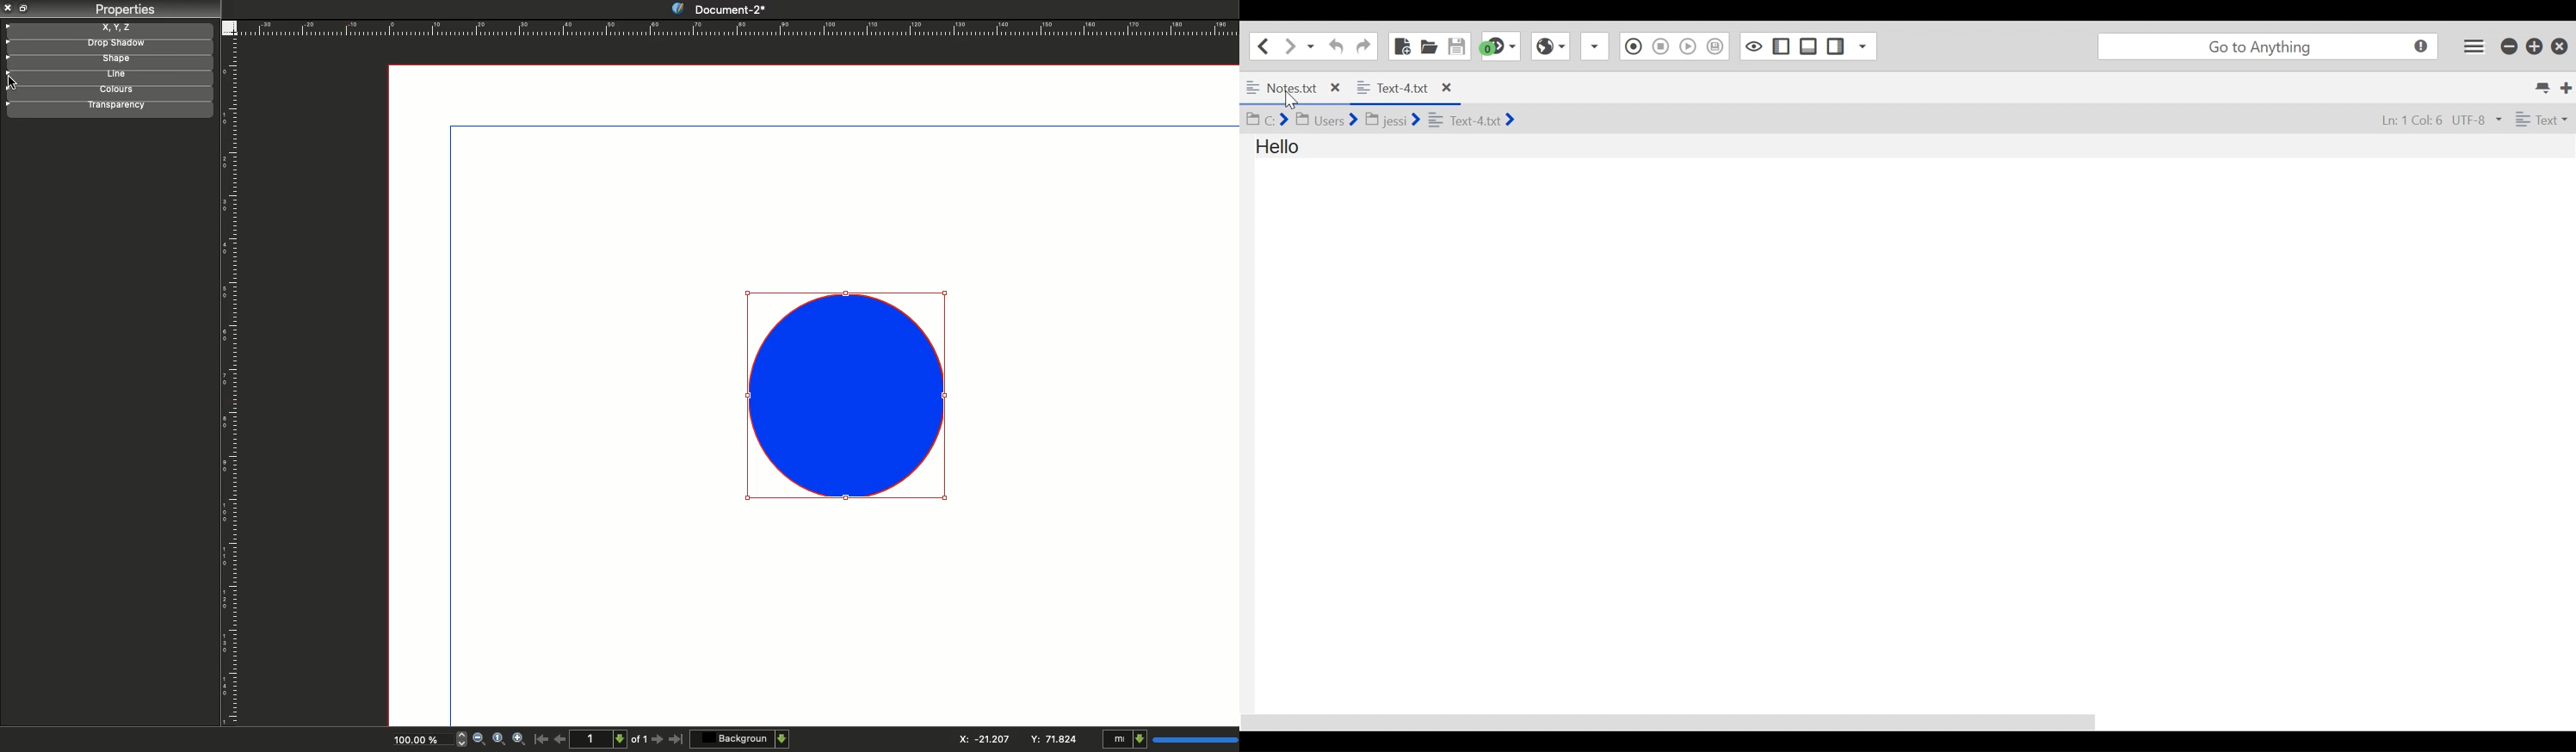 This screenshot has height=756, width=2576. Describe the element at coordinates (9, 8) in the screenshot. I see `Close` at that location.